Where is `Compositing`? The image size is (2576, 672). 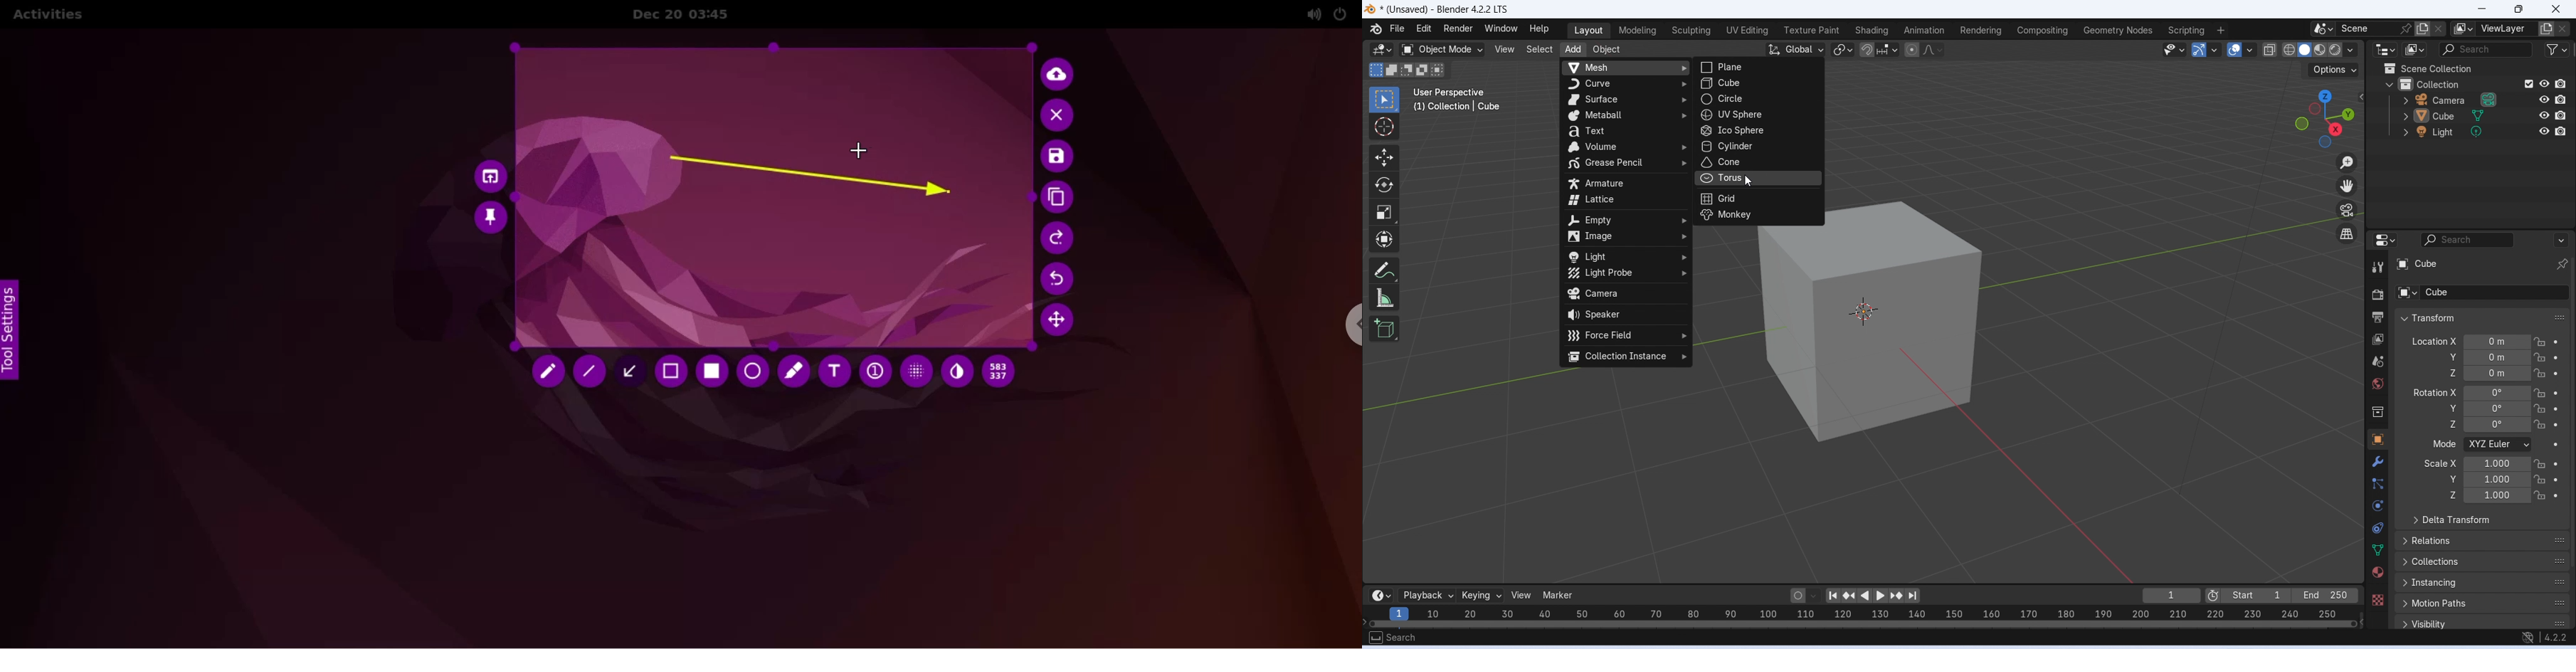
Compositing is located at coordinates (2043, 31).